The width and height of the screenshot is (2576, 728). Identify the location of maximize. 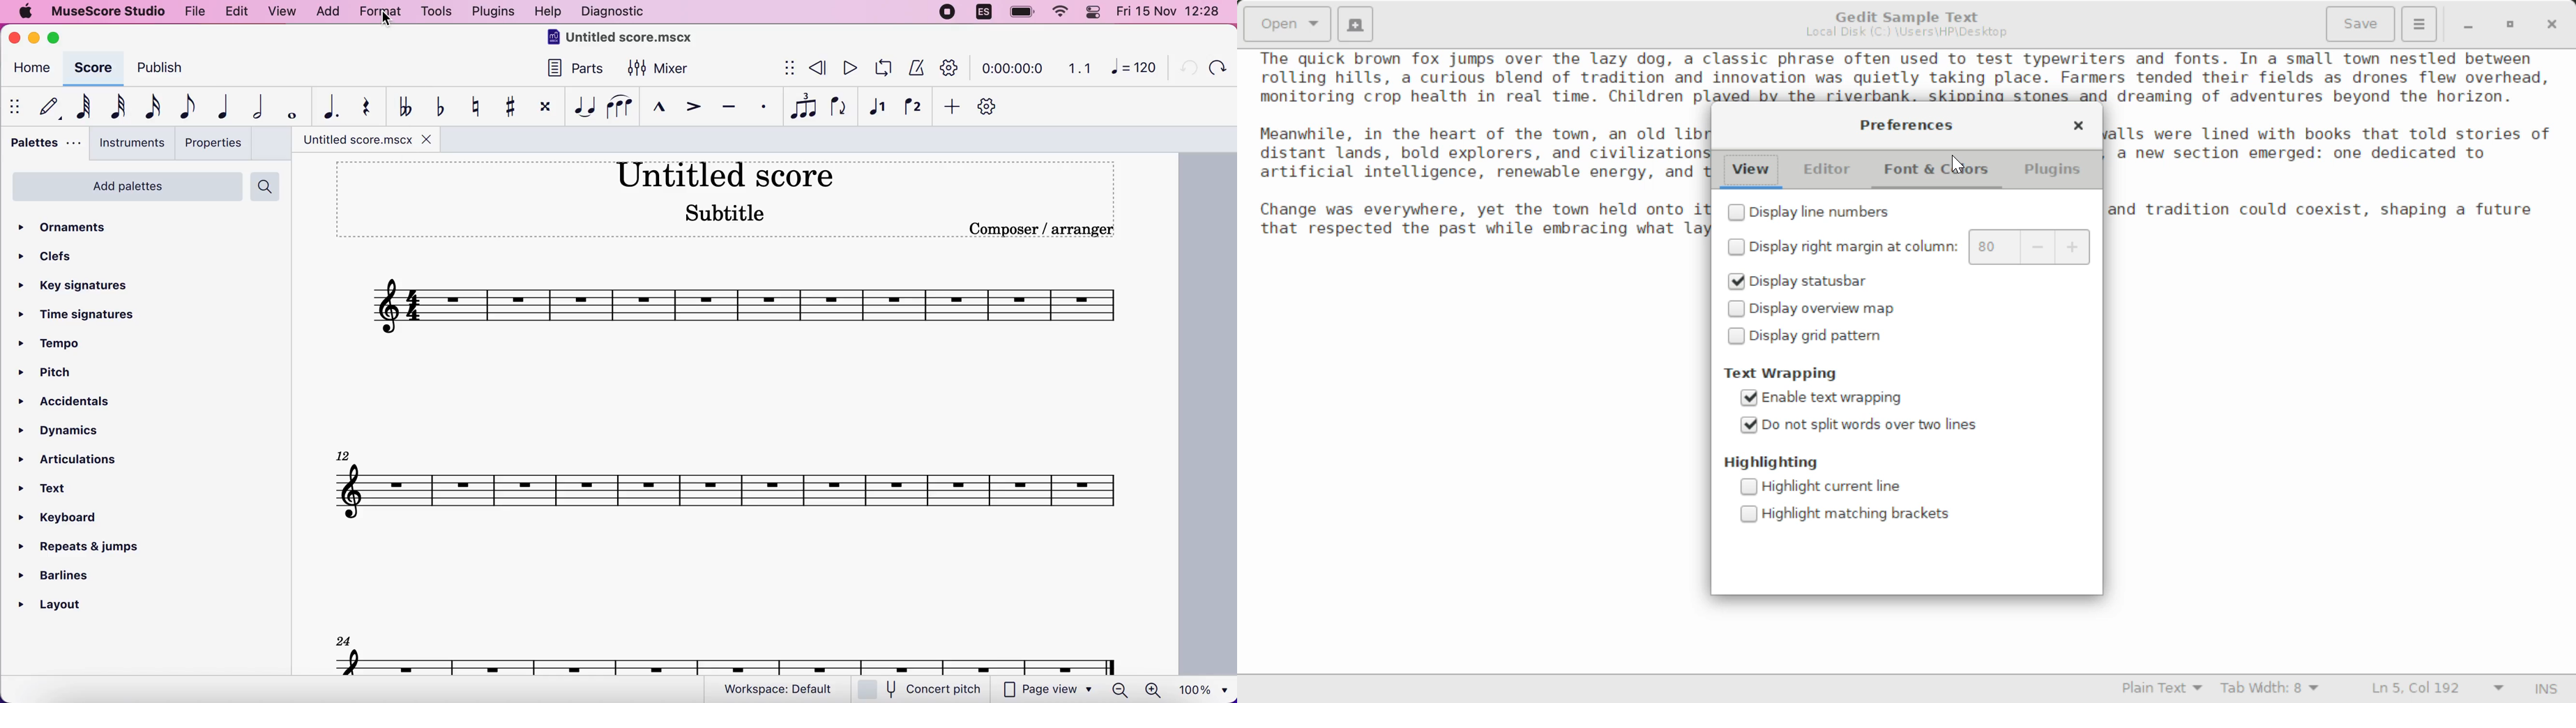
(57, 38).